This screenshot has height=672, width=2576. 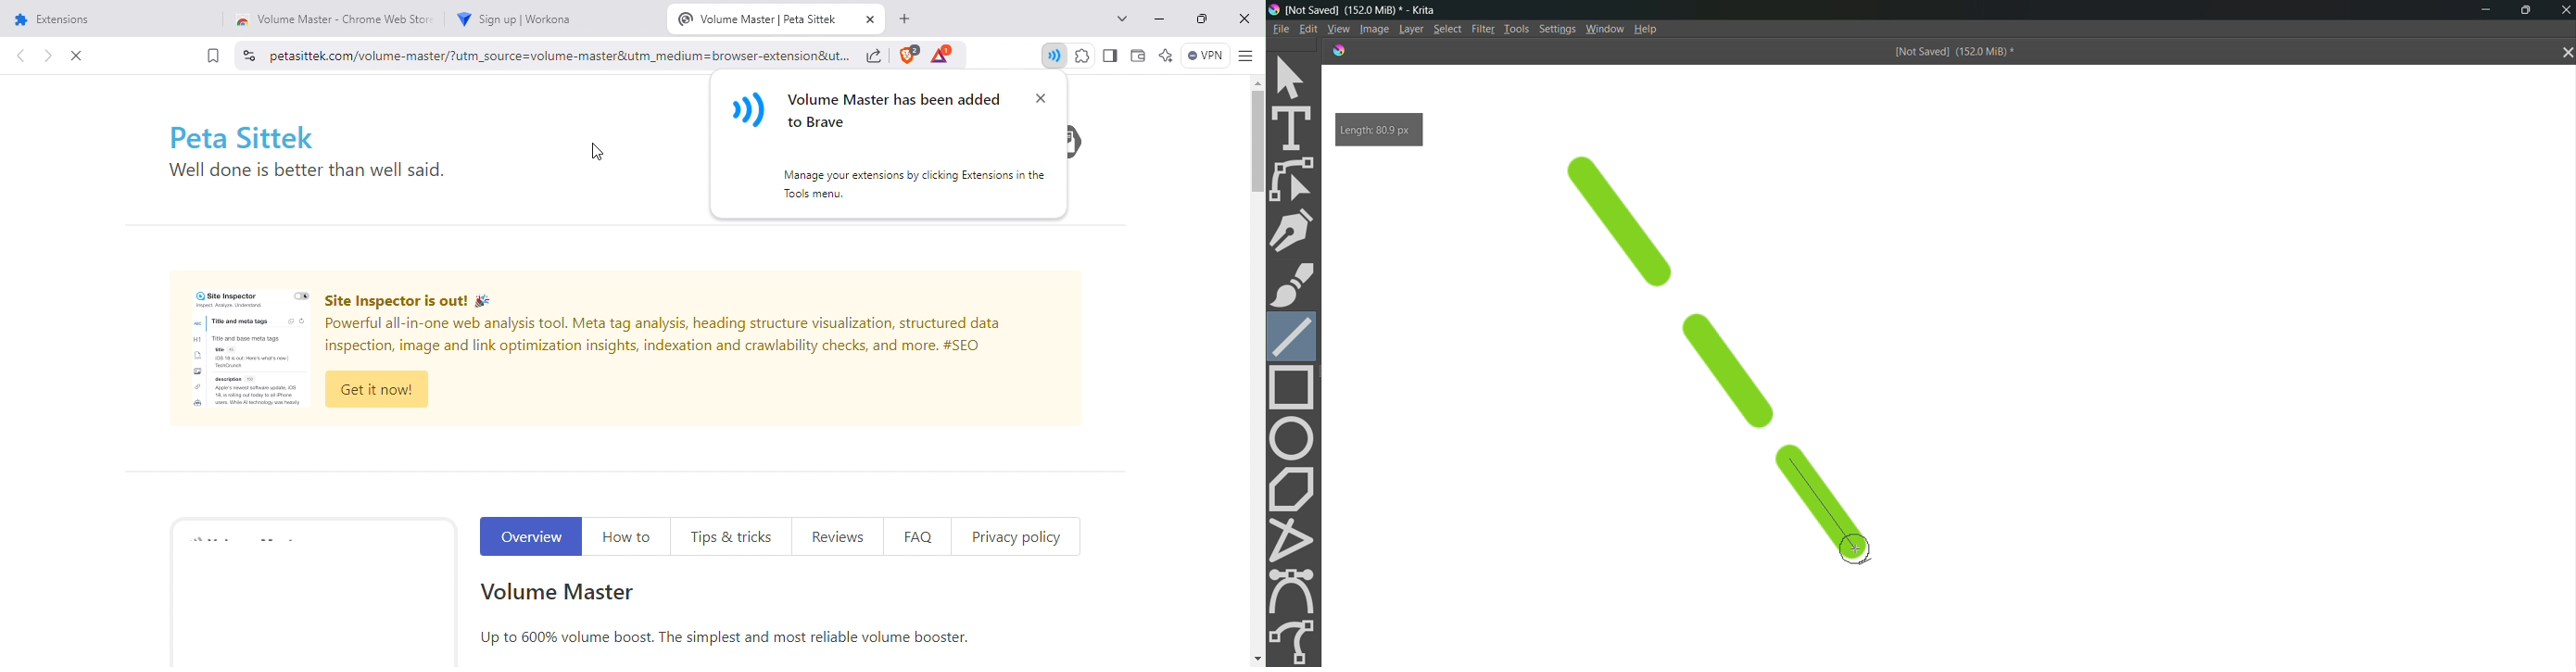 I want to click on [Not Saved] (151.9 MiB) *, so click(x=1952, y=53).